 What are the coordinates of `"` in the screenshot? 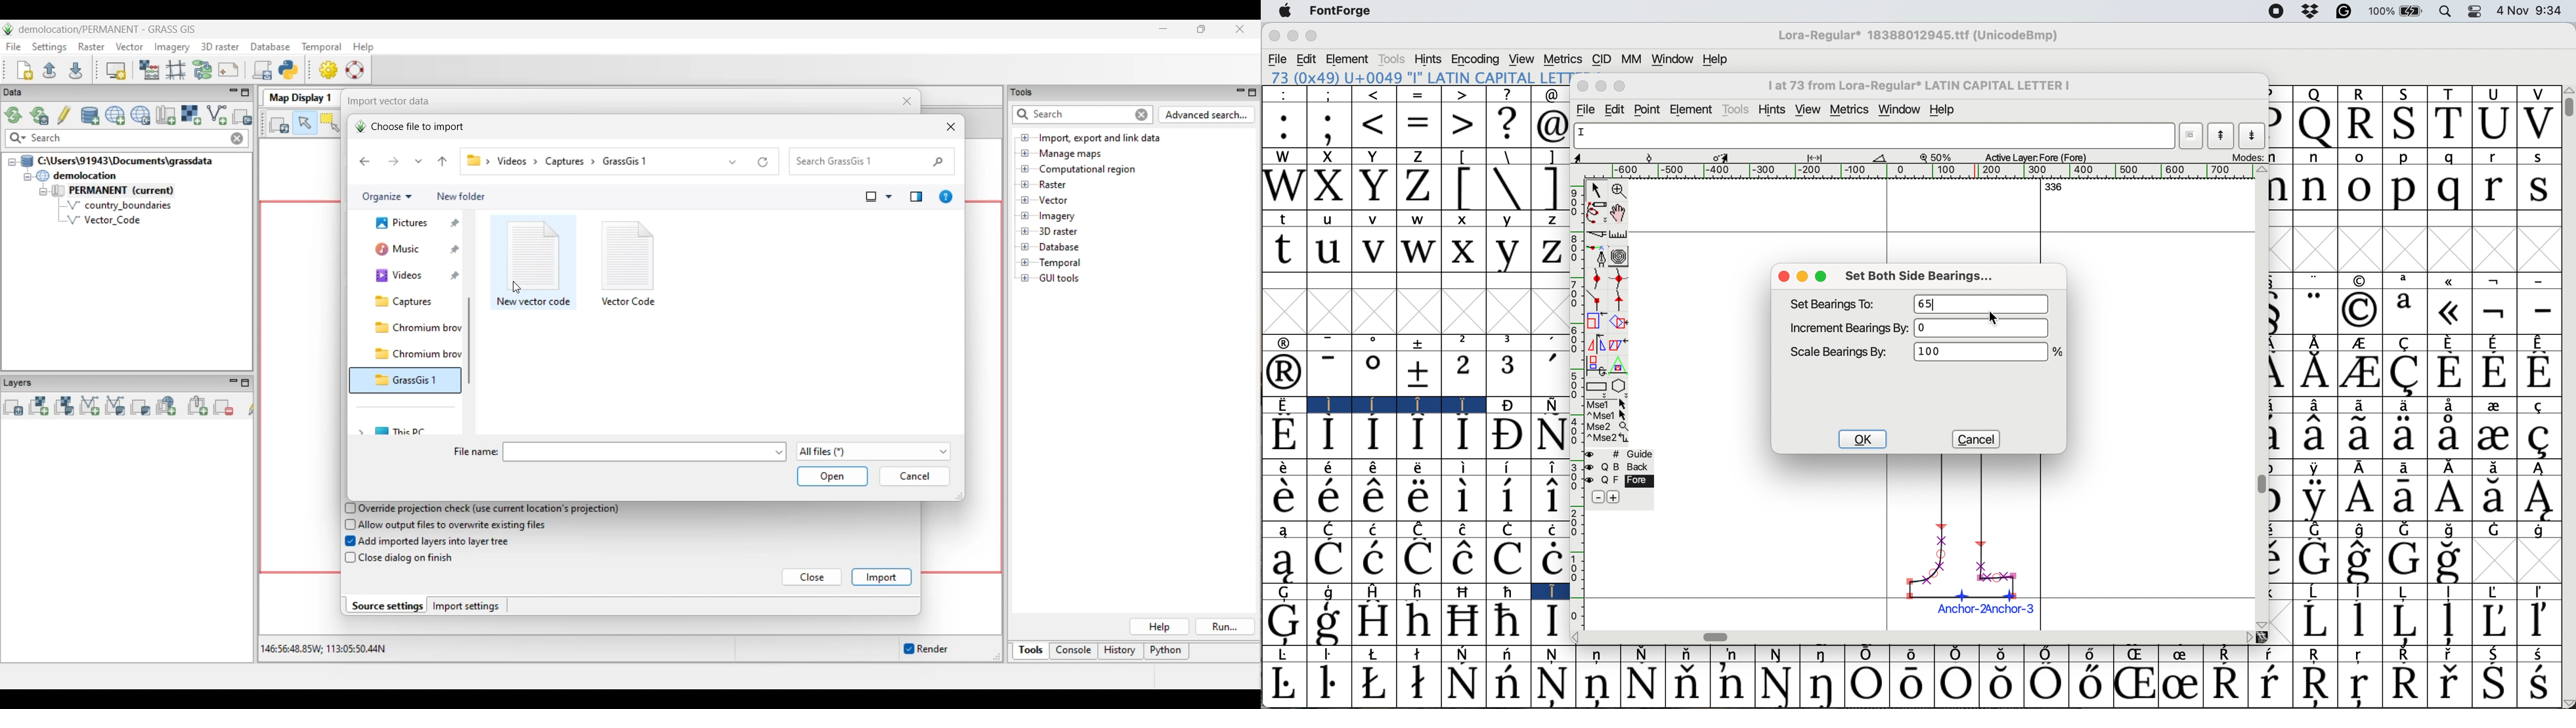 It's located at (2314, 310).